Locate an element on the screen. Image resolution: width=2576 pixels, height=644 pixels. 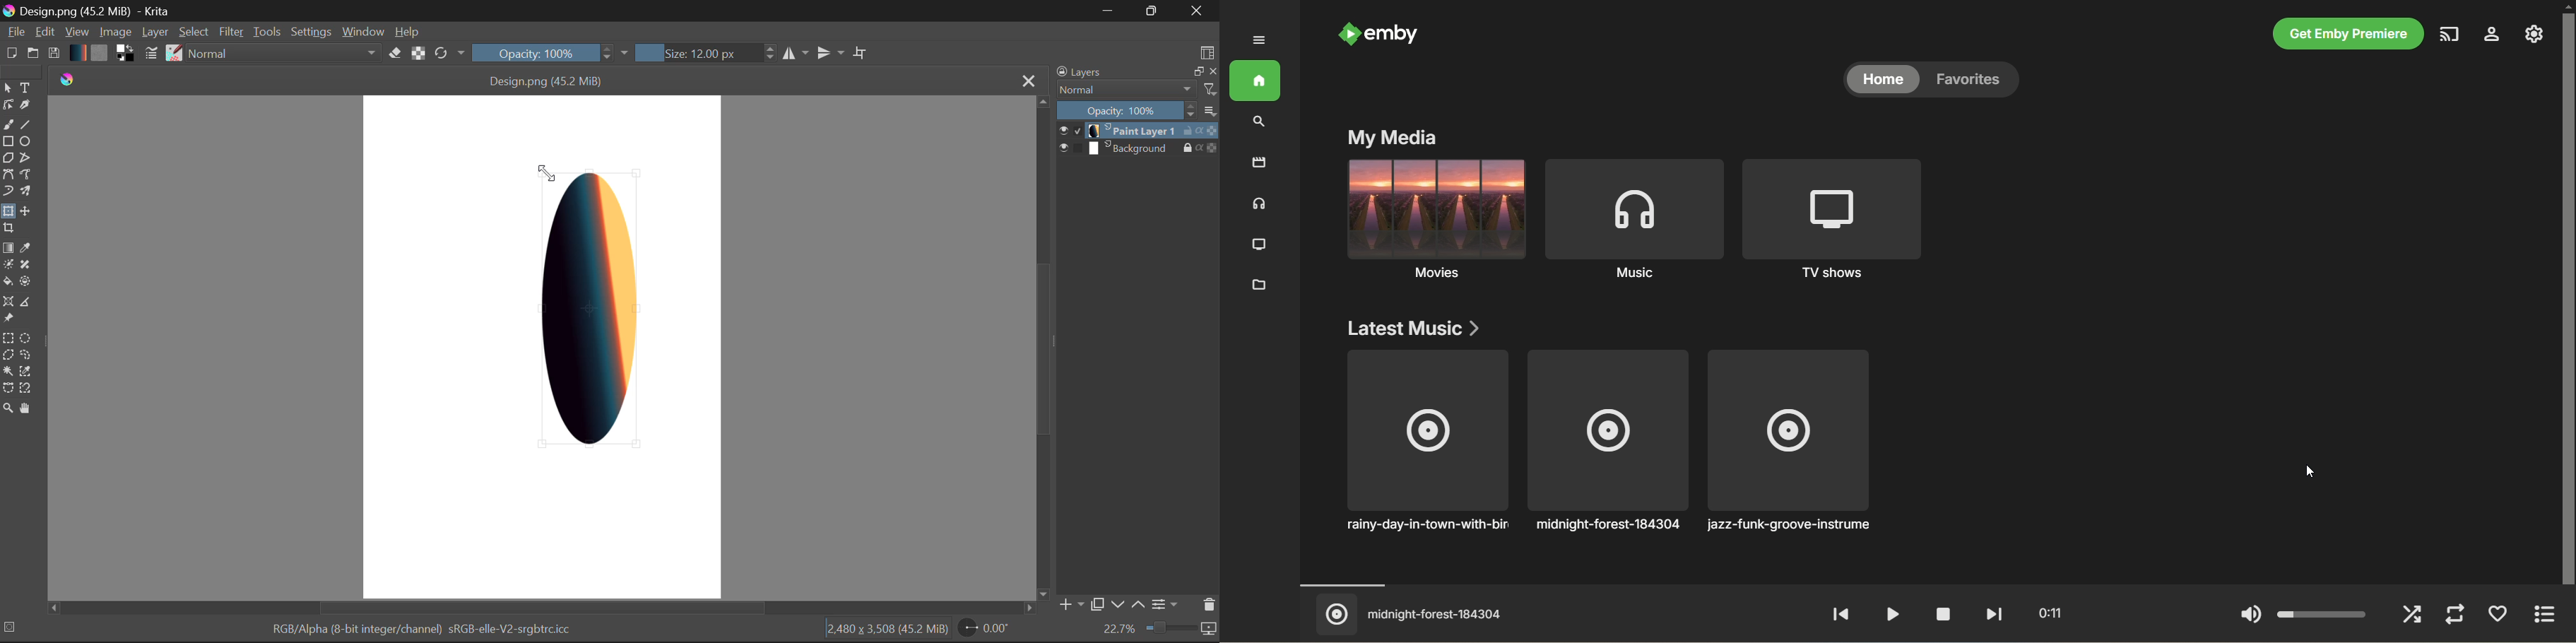
Enclose and Fill is located at coordinates (24, 281).